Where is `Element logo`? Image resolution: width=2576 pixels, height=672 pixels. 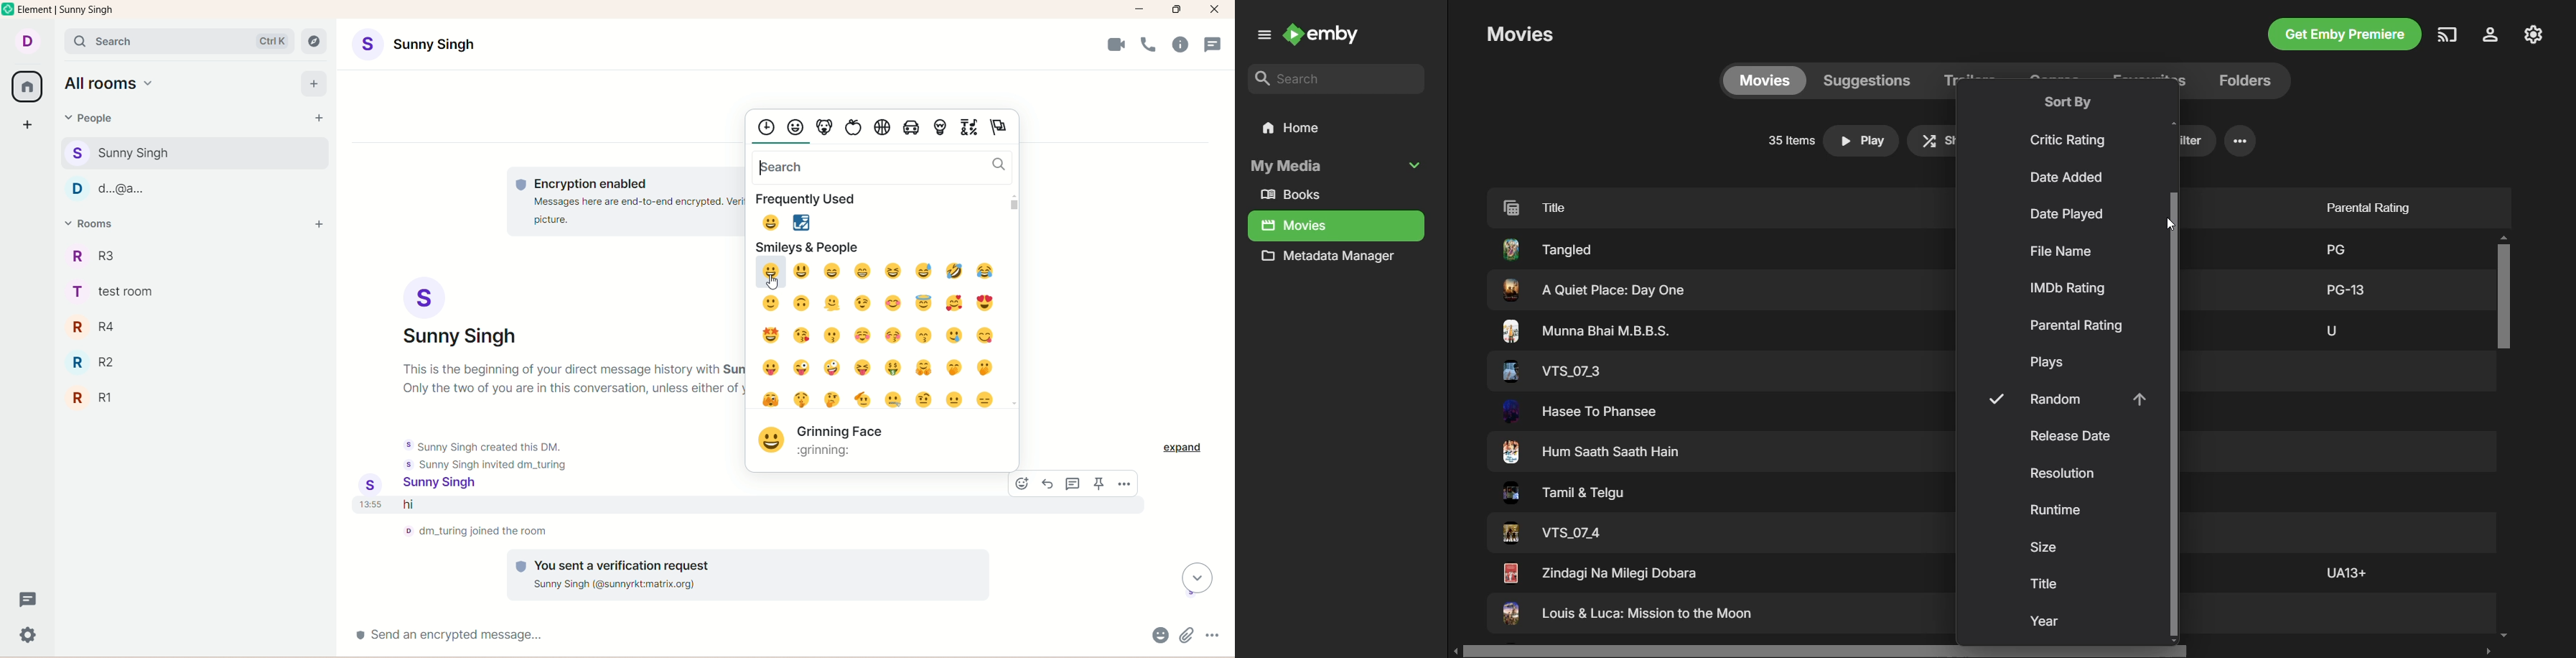
Element logo is located at coordinates (8, 8).